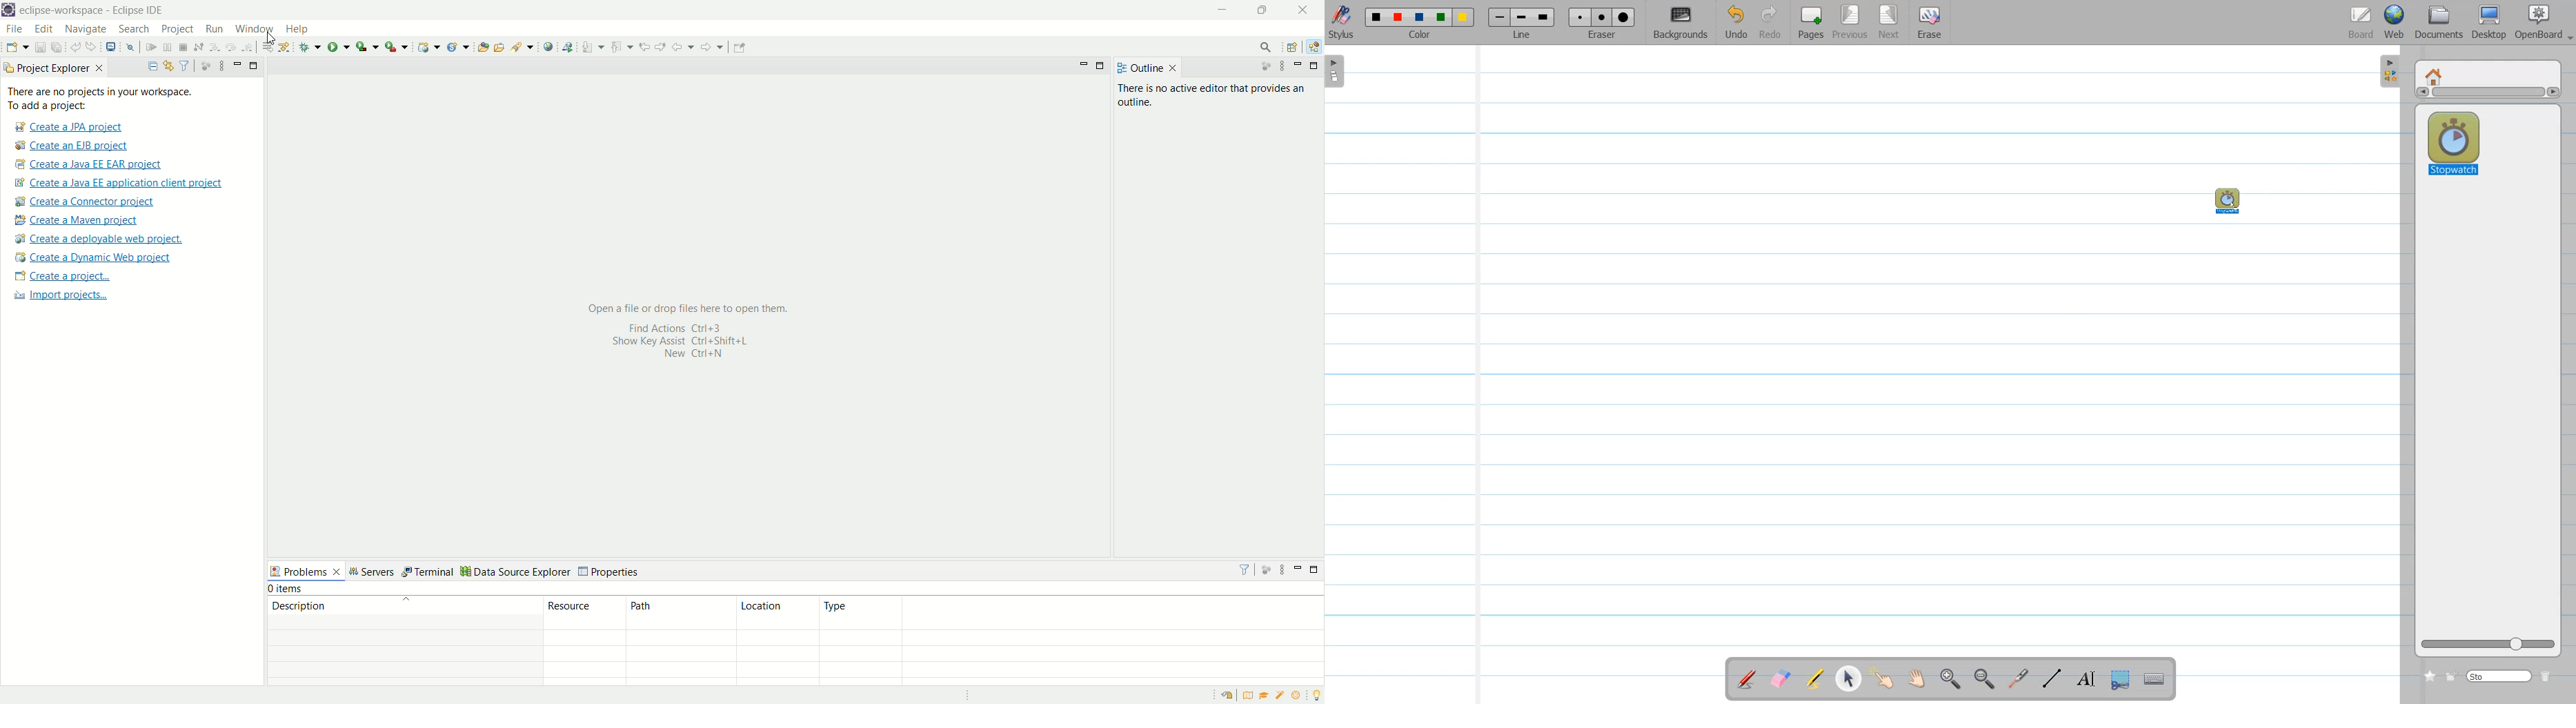 The width and height of the screenshot is (2576, 728). What do you see at coordinates (1314, 44) in the screenshot?
I see `java EE` at bounding box center [1314, 44].